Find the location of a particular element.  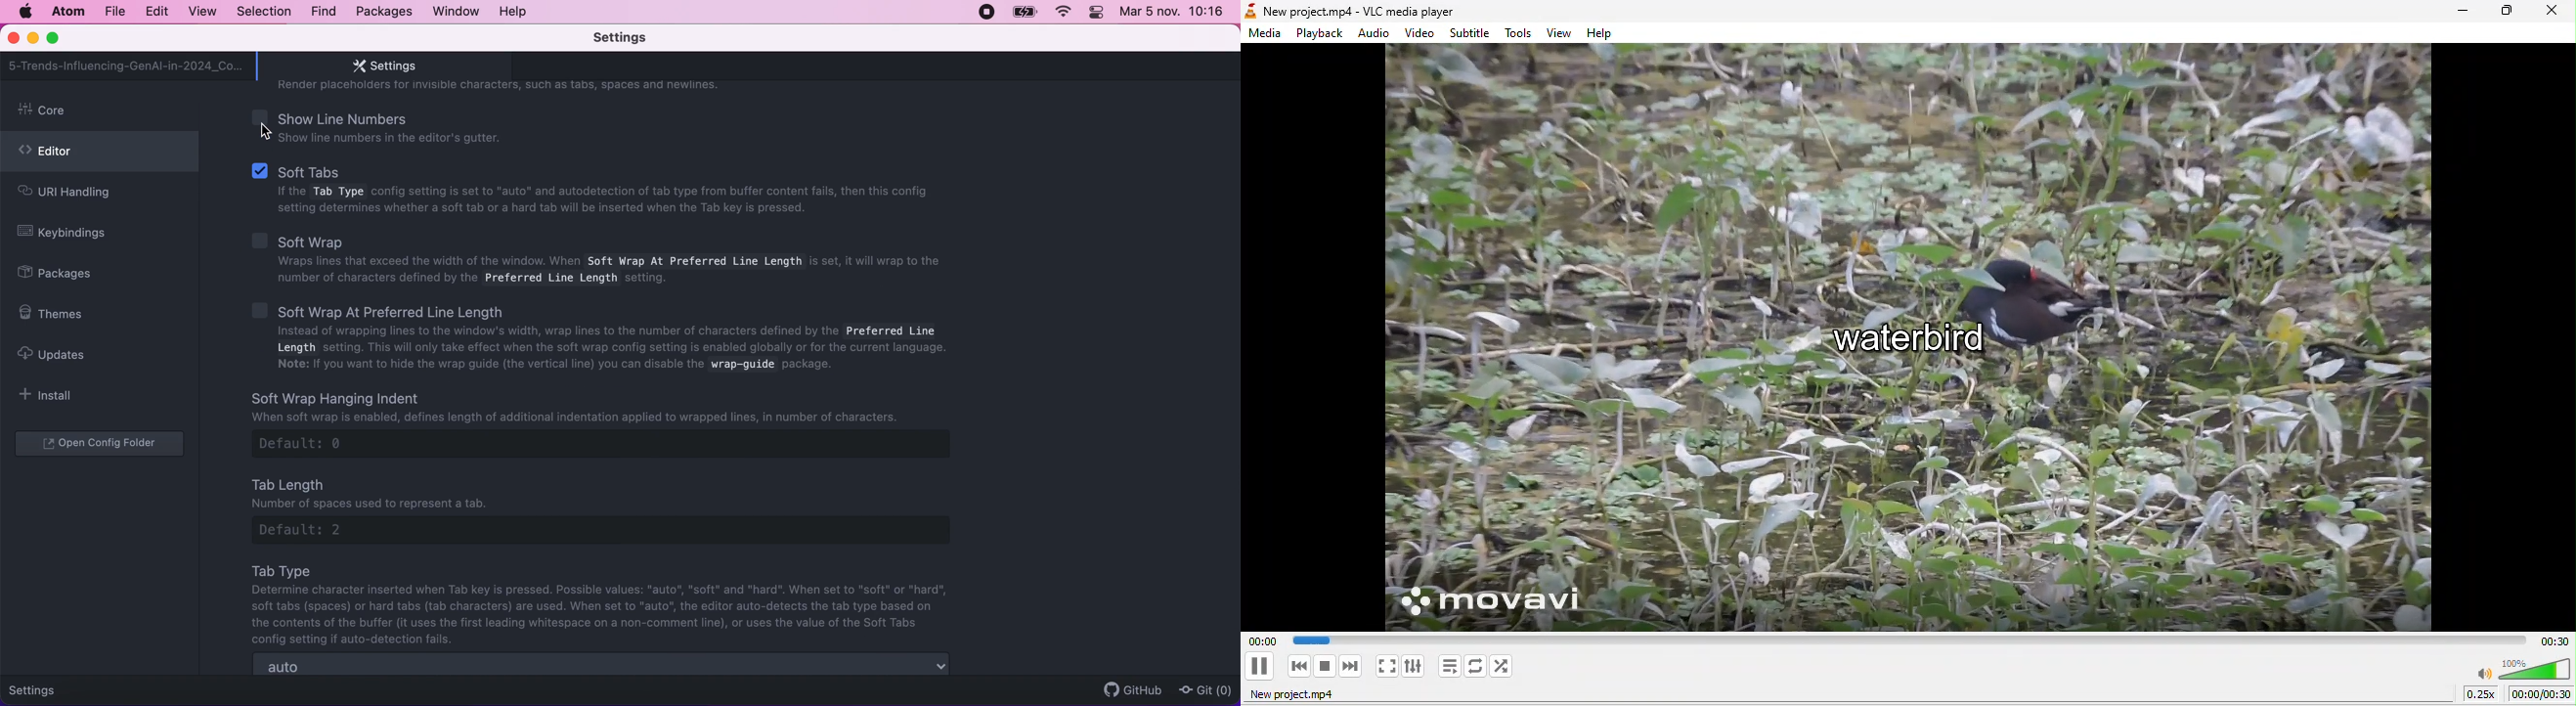

soft wrap at preferred line length is located at coordinates (610, 339).